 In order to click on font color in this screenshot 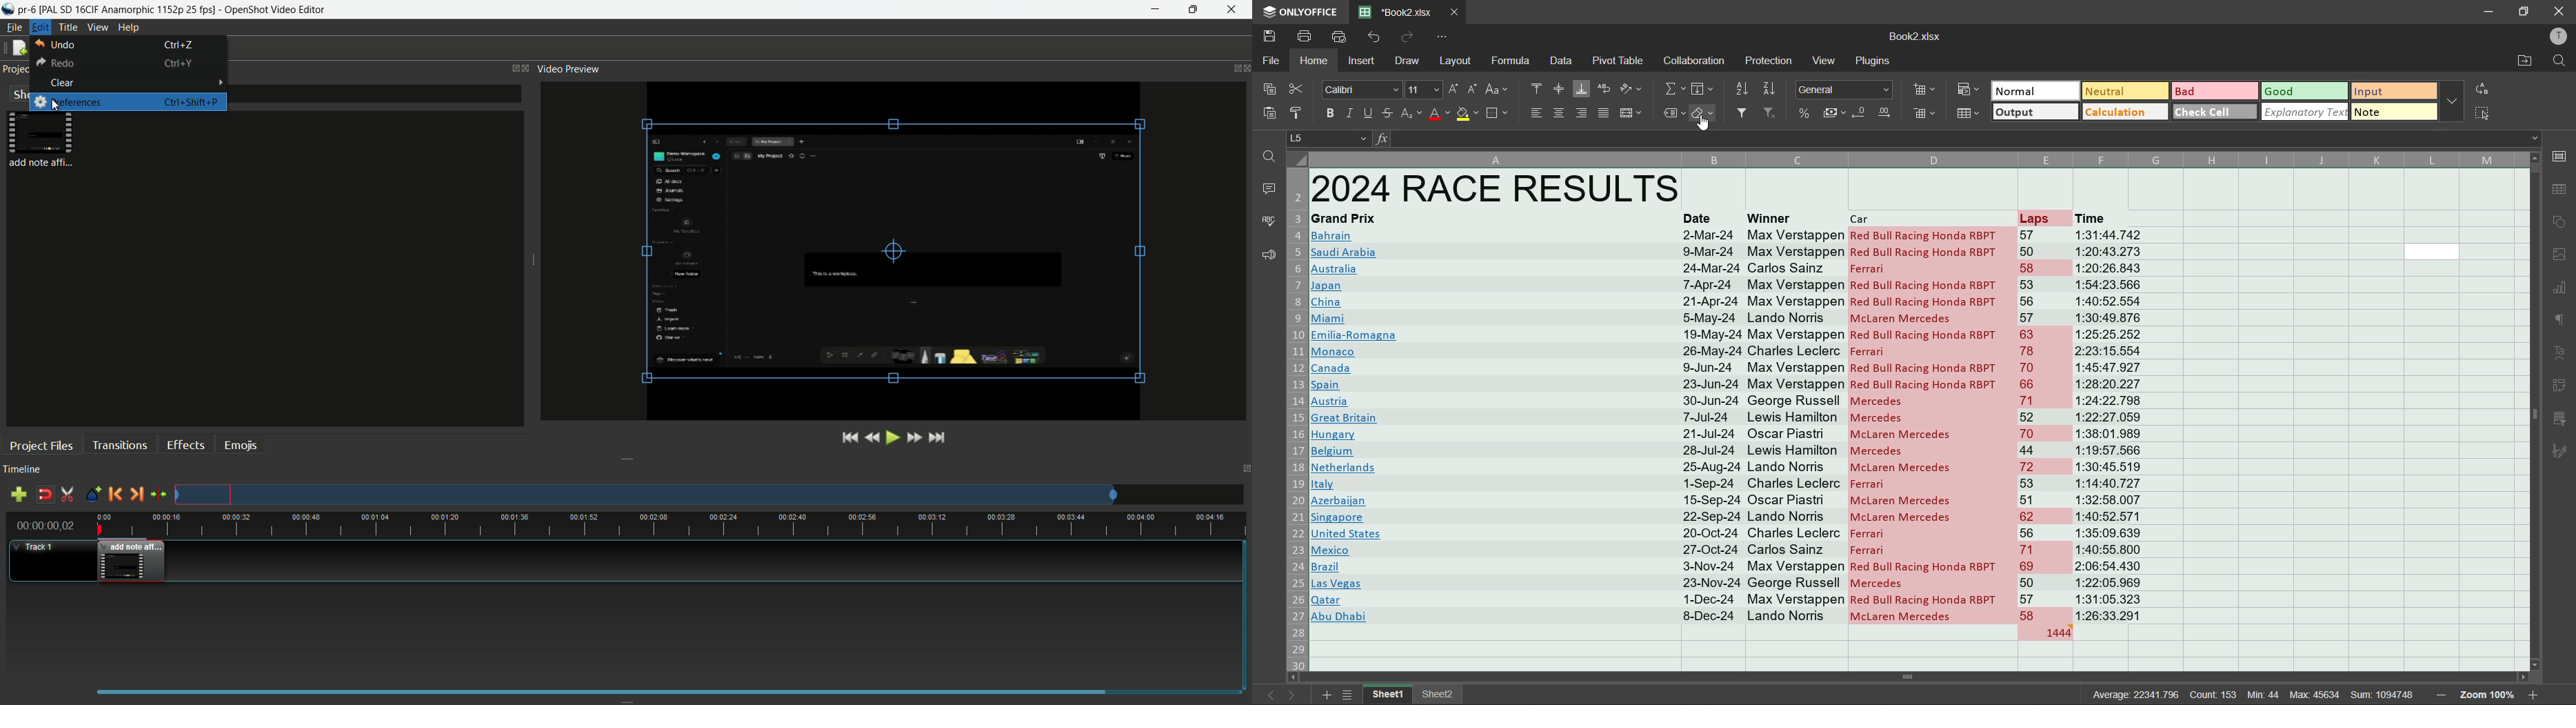, I will do `click(1440, 115)`.